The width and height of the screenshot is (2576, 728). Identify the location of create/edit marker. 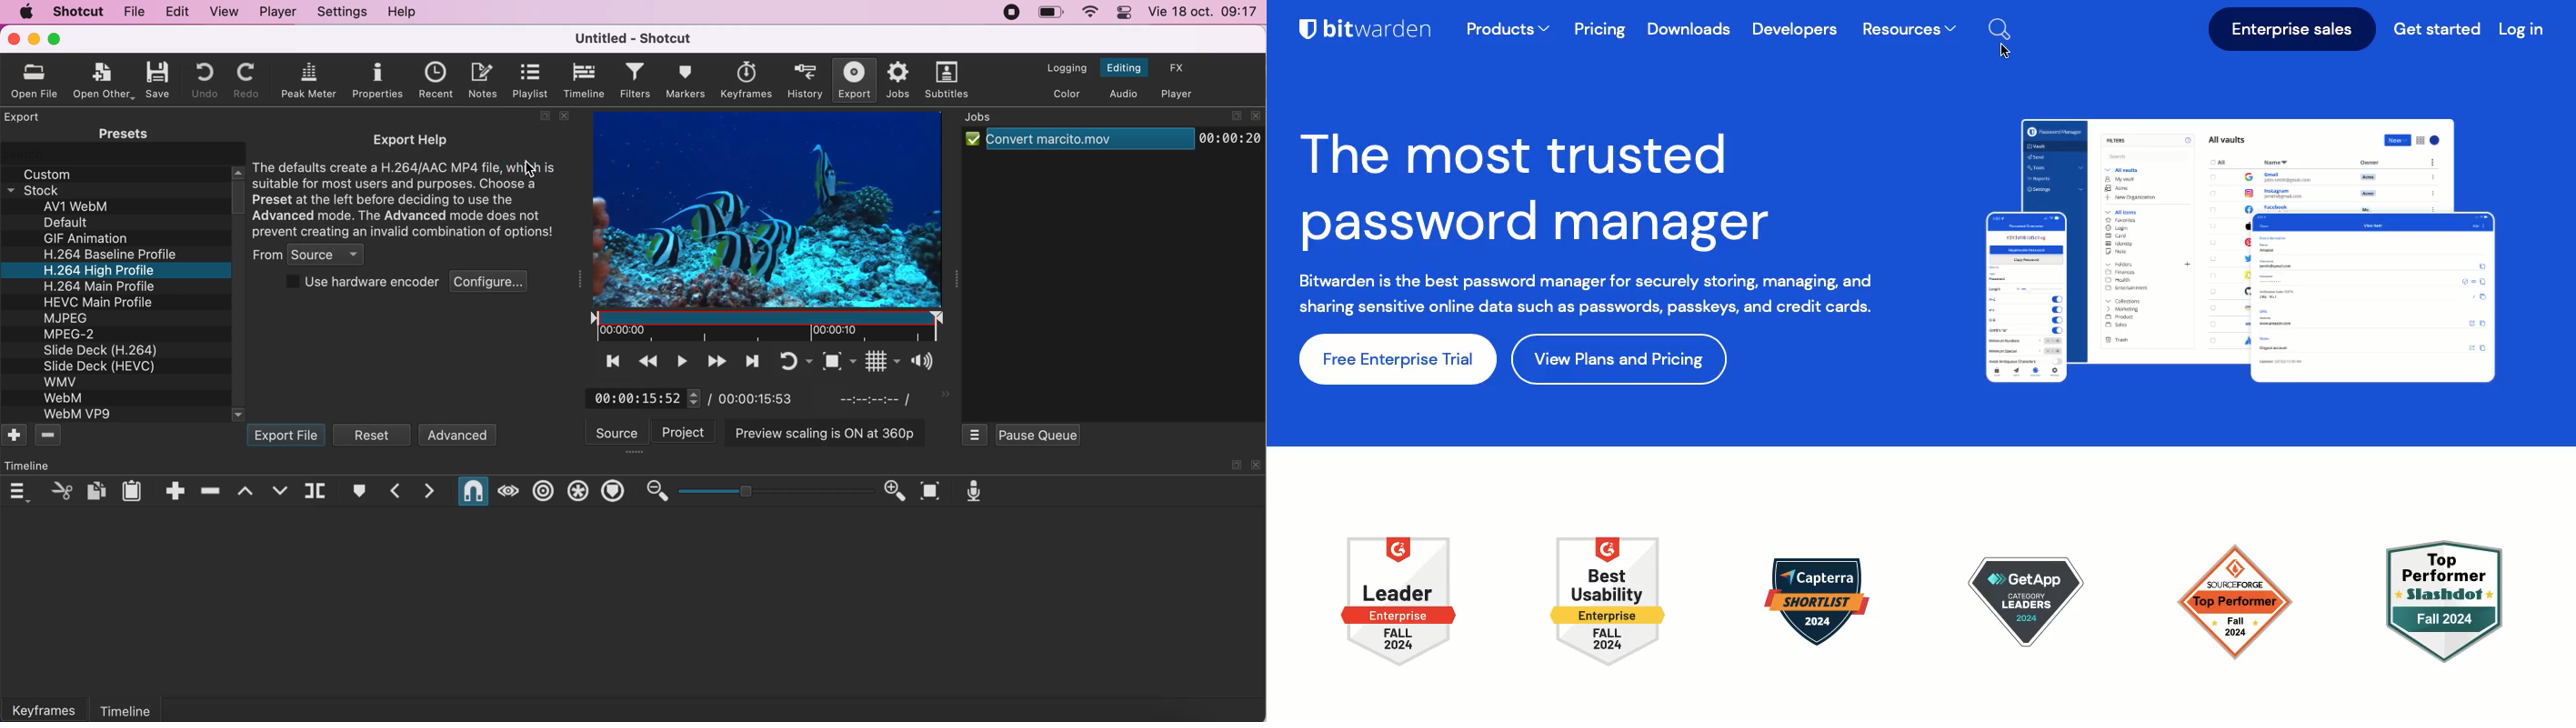
(358, 493).